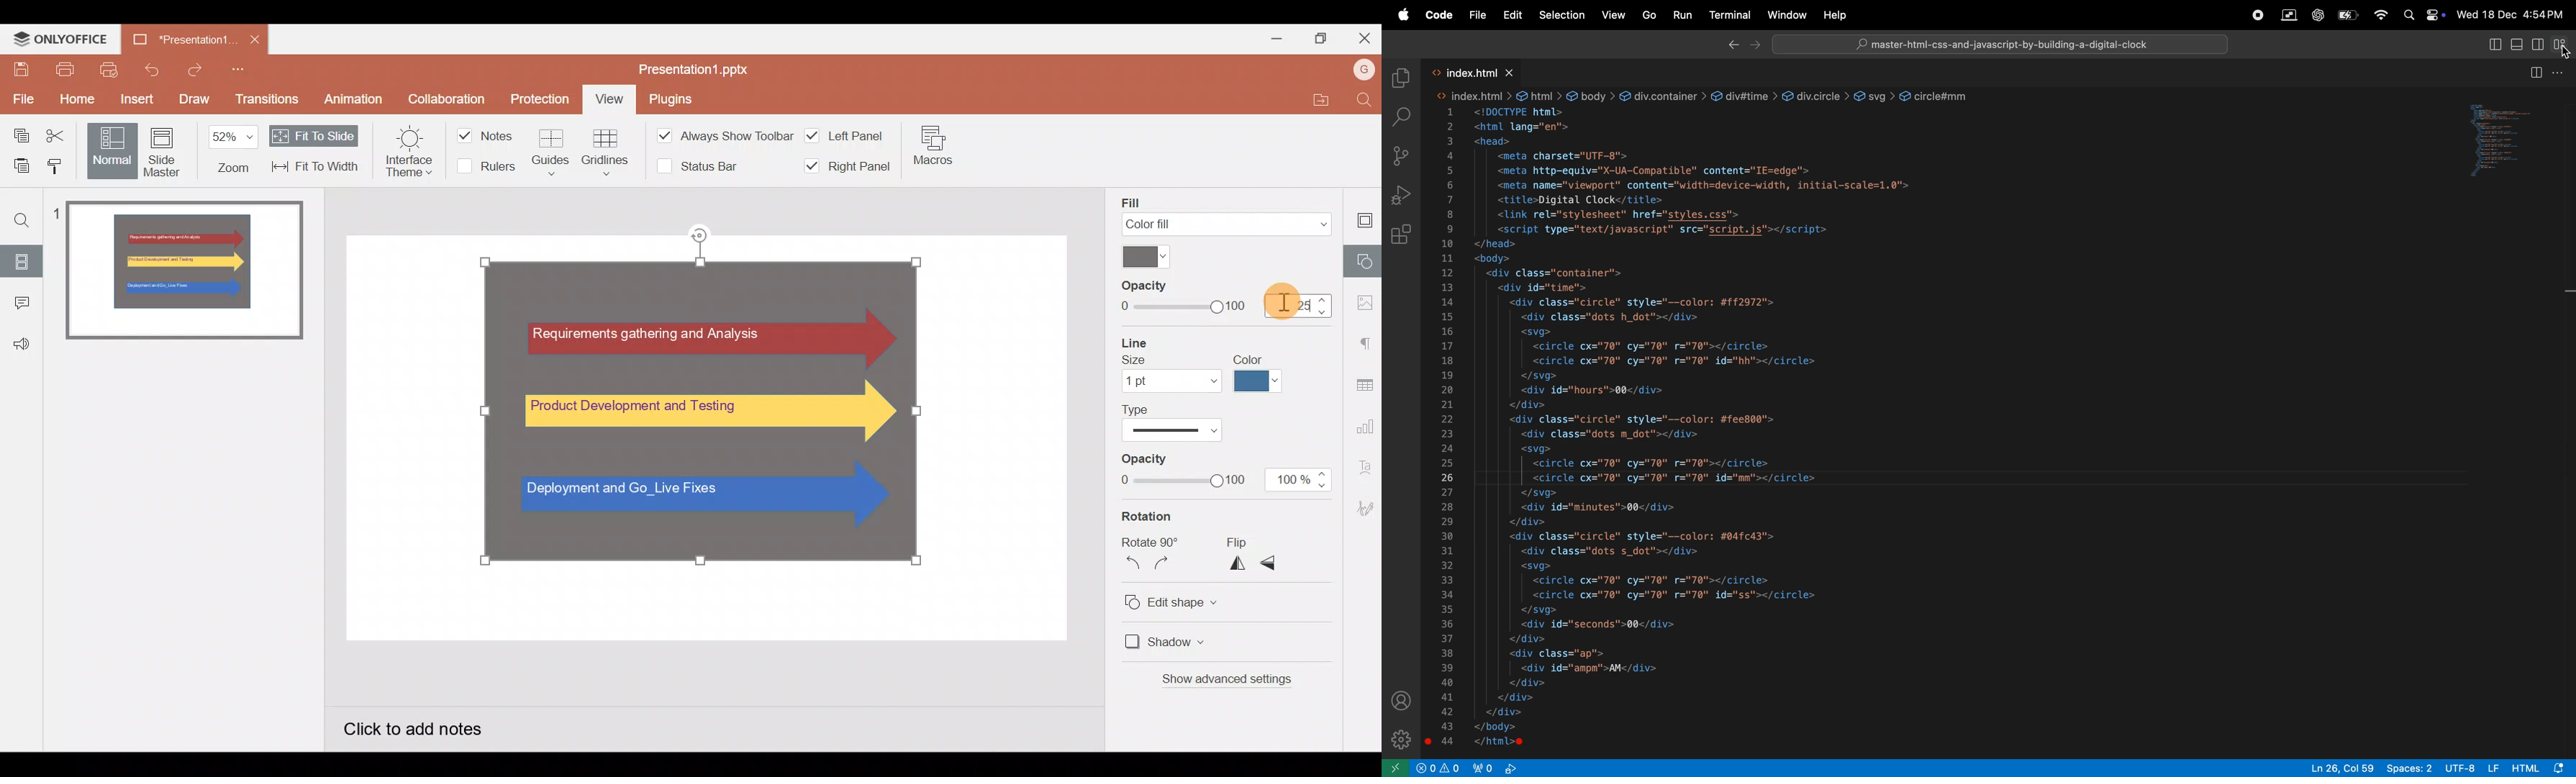 The height and width of the screenshot is (784, 2576). I want to click on Signature settings, so click(1364, 508).